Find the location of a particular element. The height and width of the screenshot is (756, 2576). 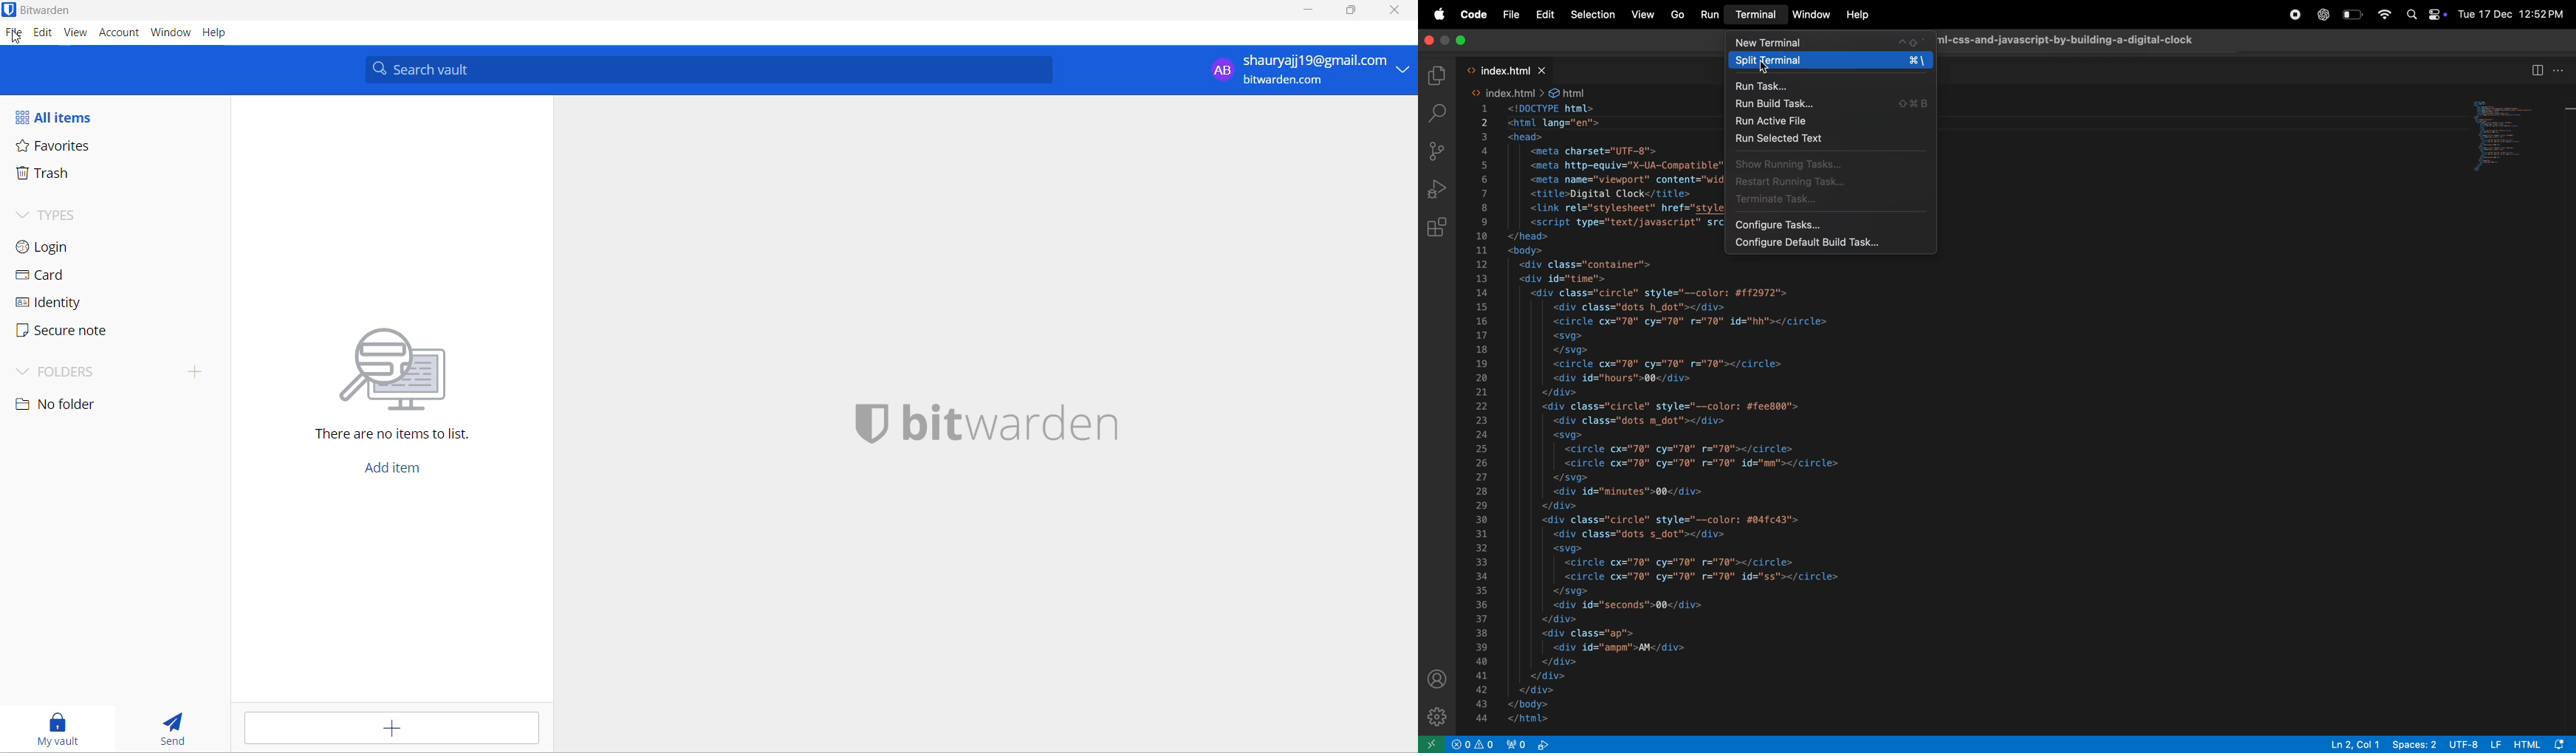

terminal is located at coordinates (1756, 15).